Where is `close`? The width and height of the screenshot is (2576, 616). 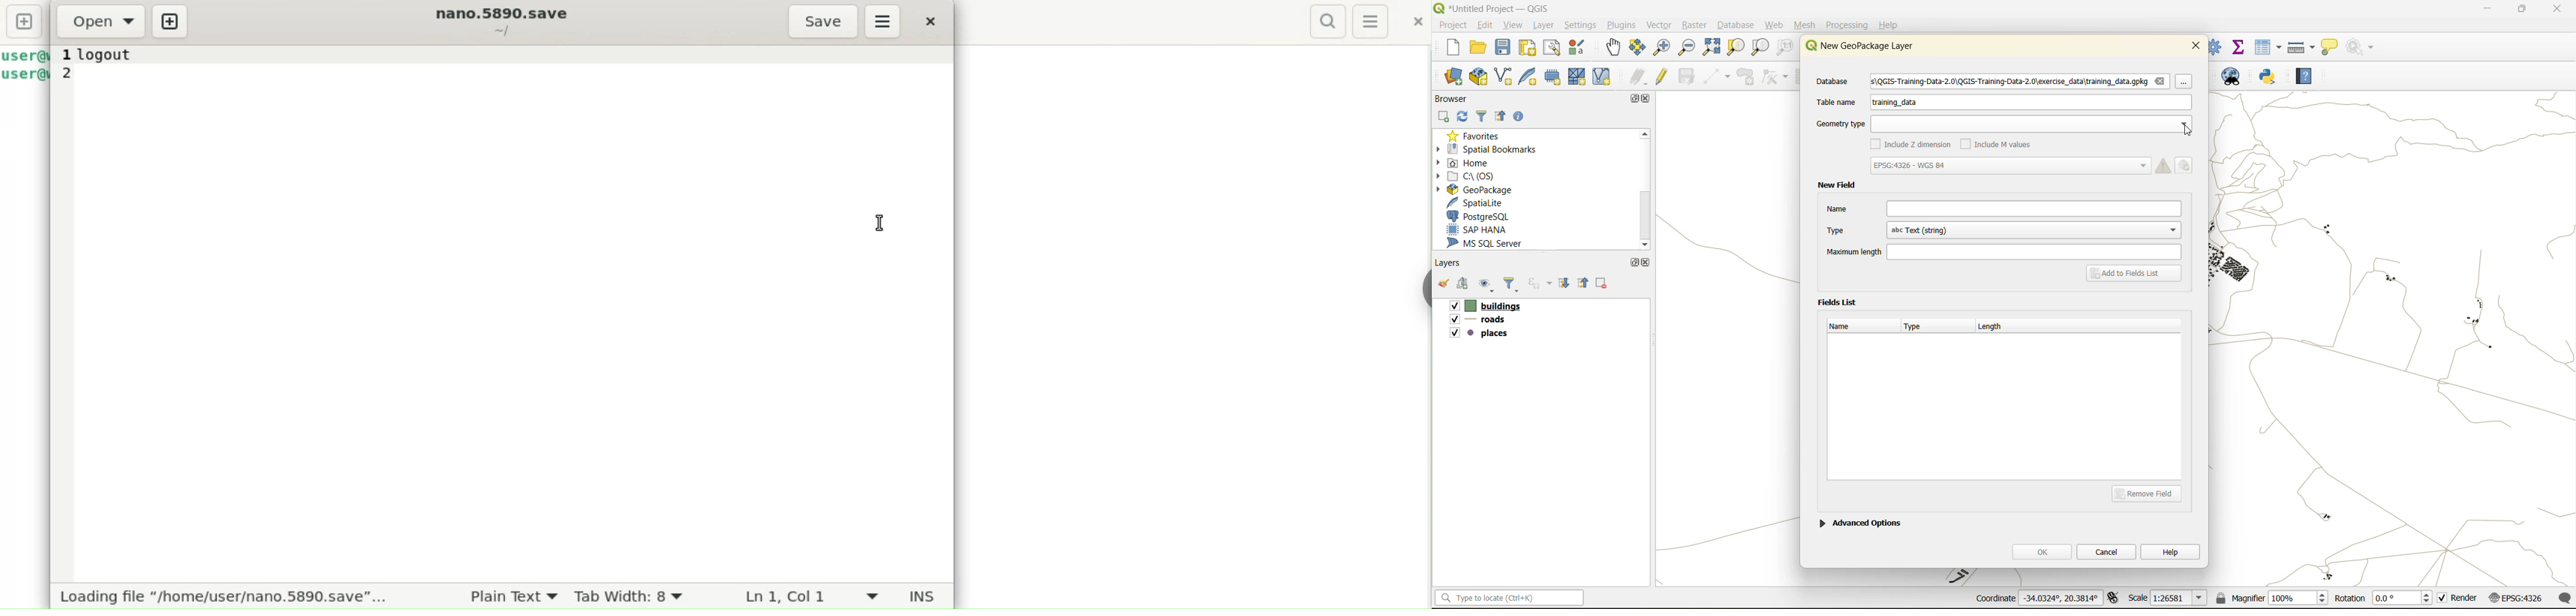 close is located at coordinates (1646, 262).